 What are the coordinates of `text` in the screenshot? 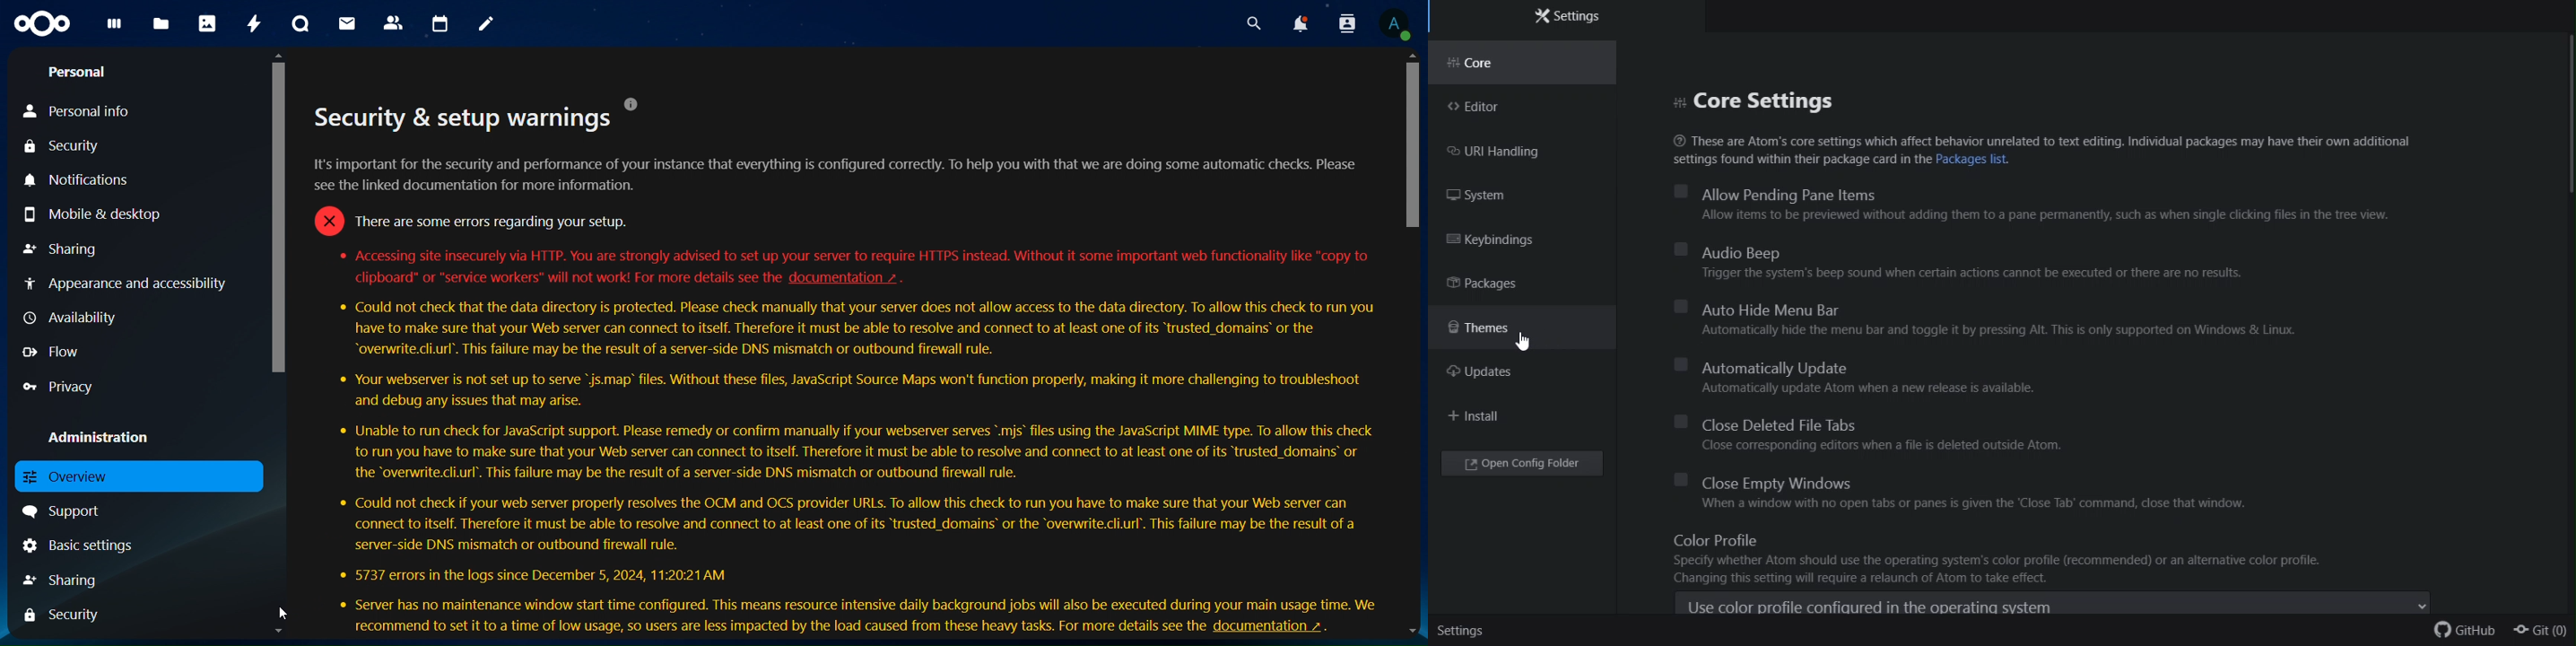 It's located at (848, 456).